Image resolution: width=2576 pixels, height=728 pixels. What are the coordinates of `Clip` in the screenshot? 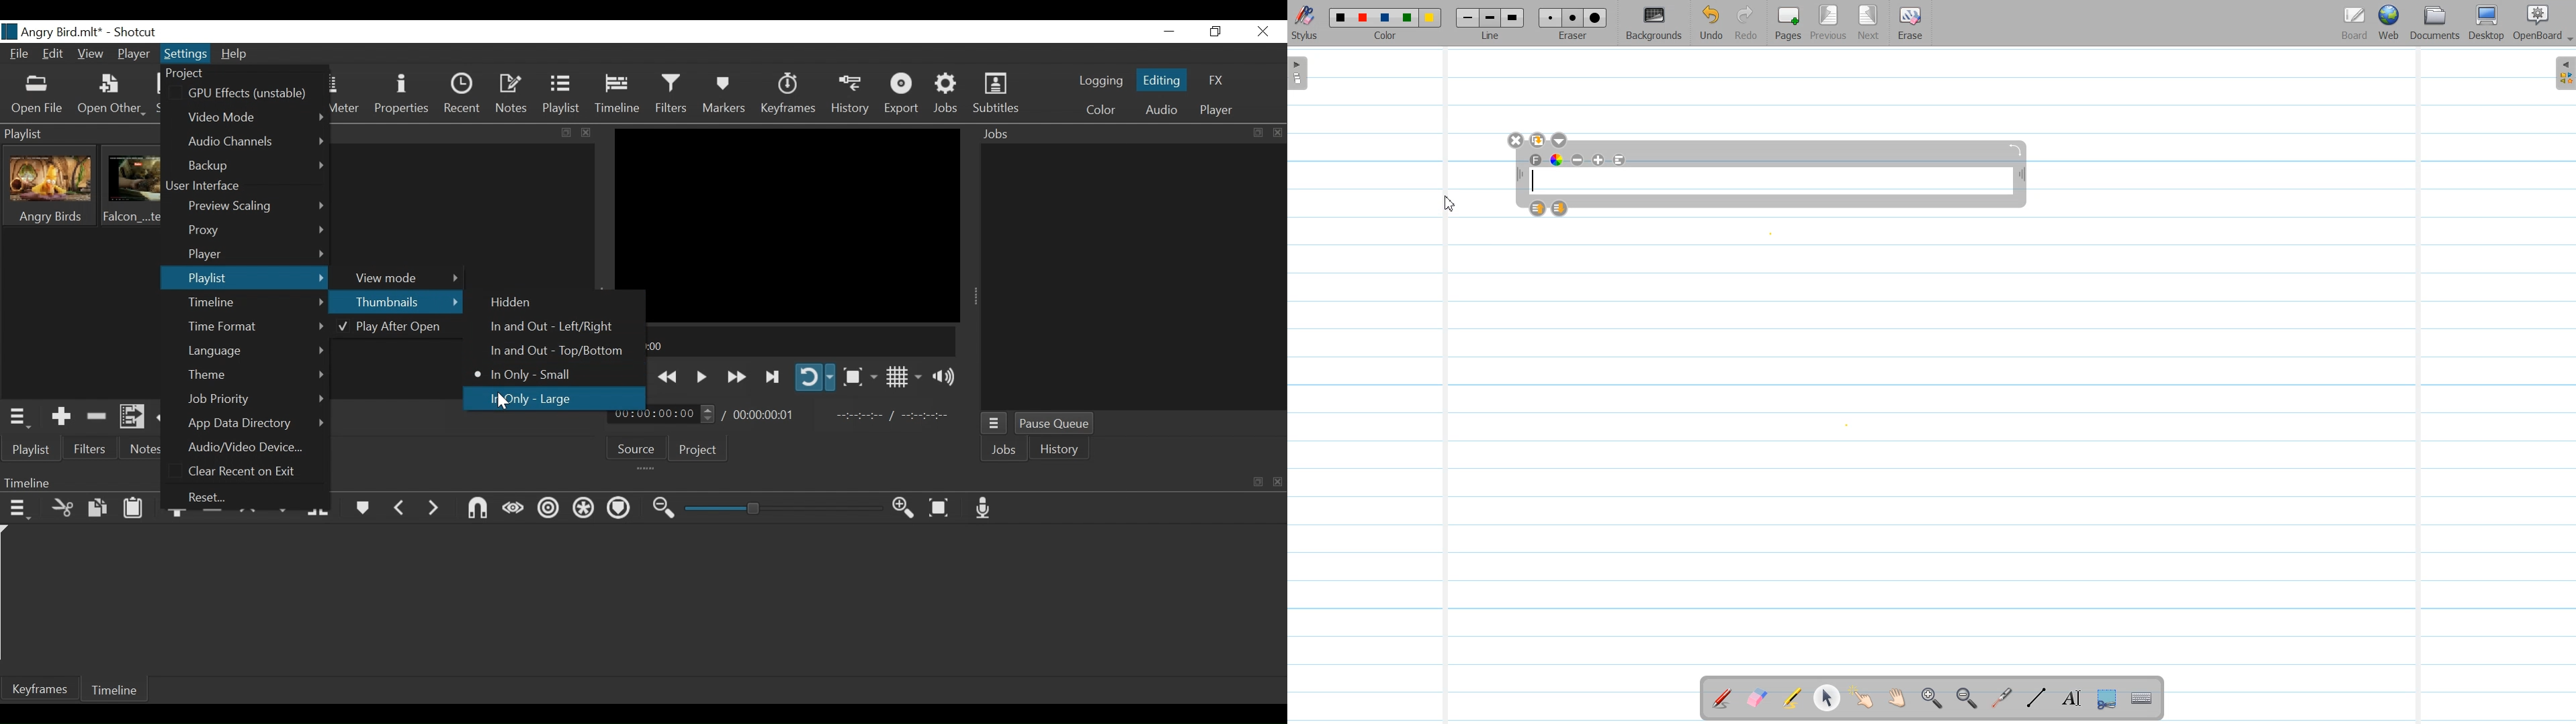 It's located at (134, 186).